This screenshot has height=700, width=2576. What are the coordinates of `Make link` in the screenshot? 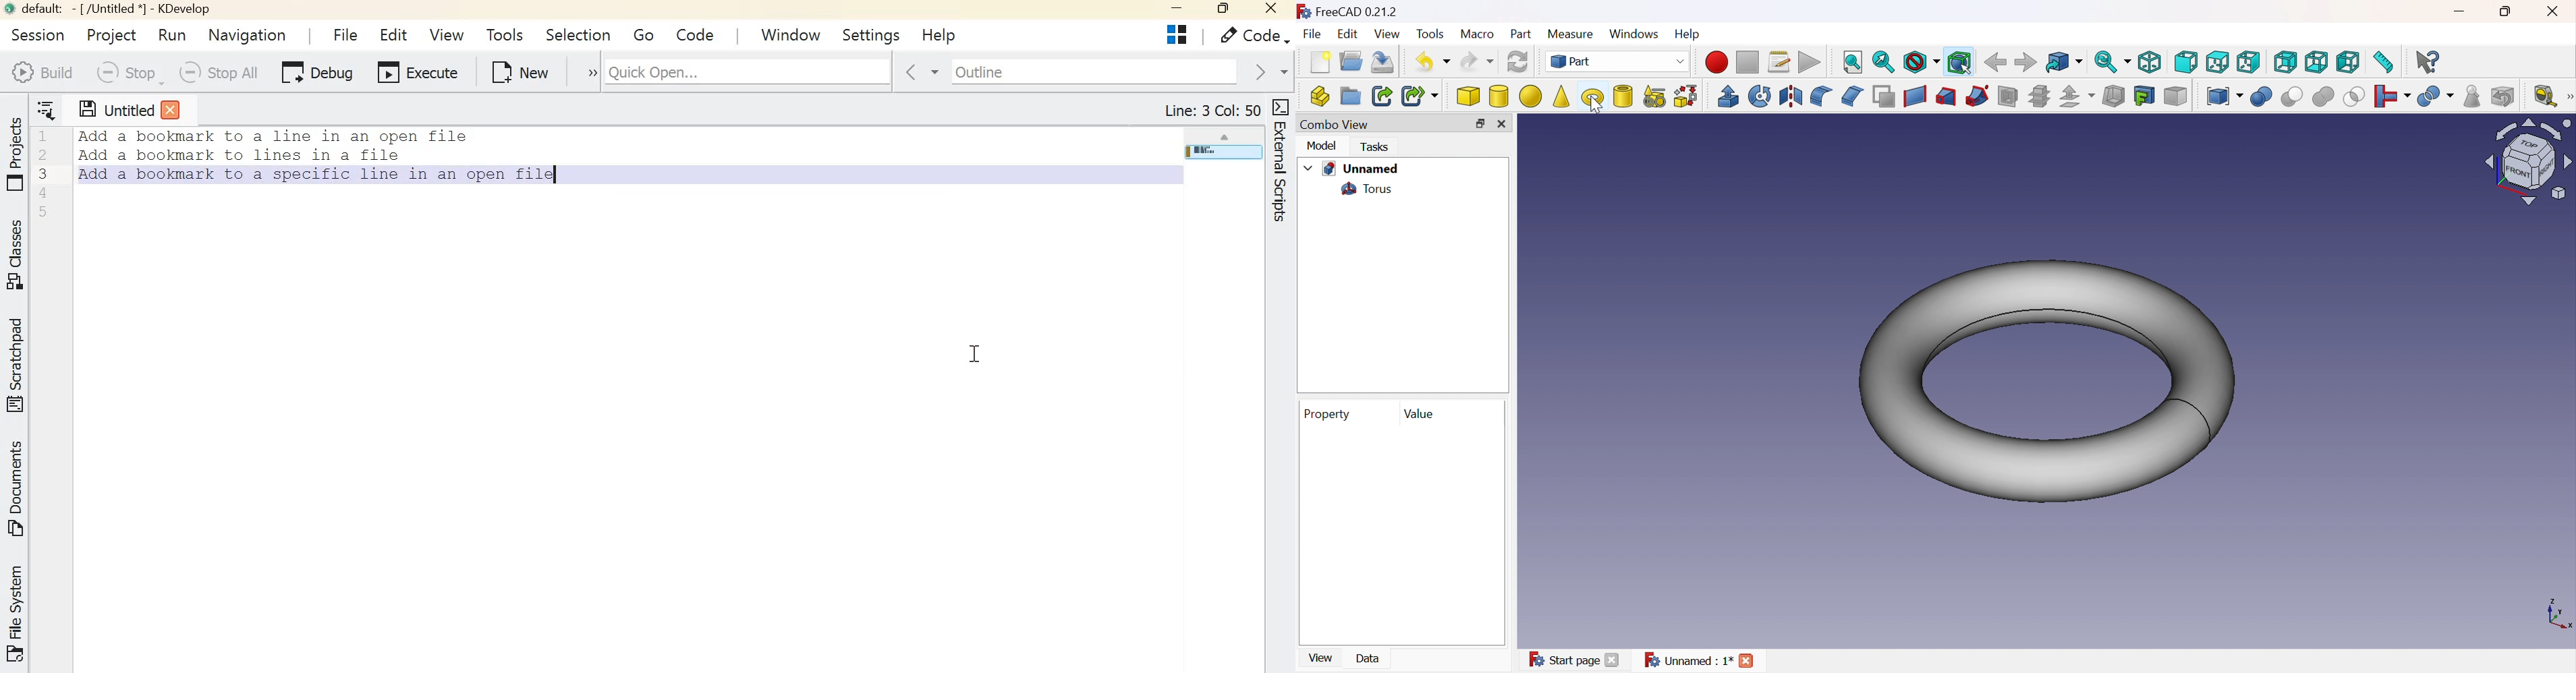 It's located at (1383, 95).